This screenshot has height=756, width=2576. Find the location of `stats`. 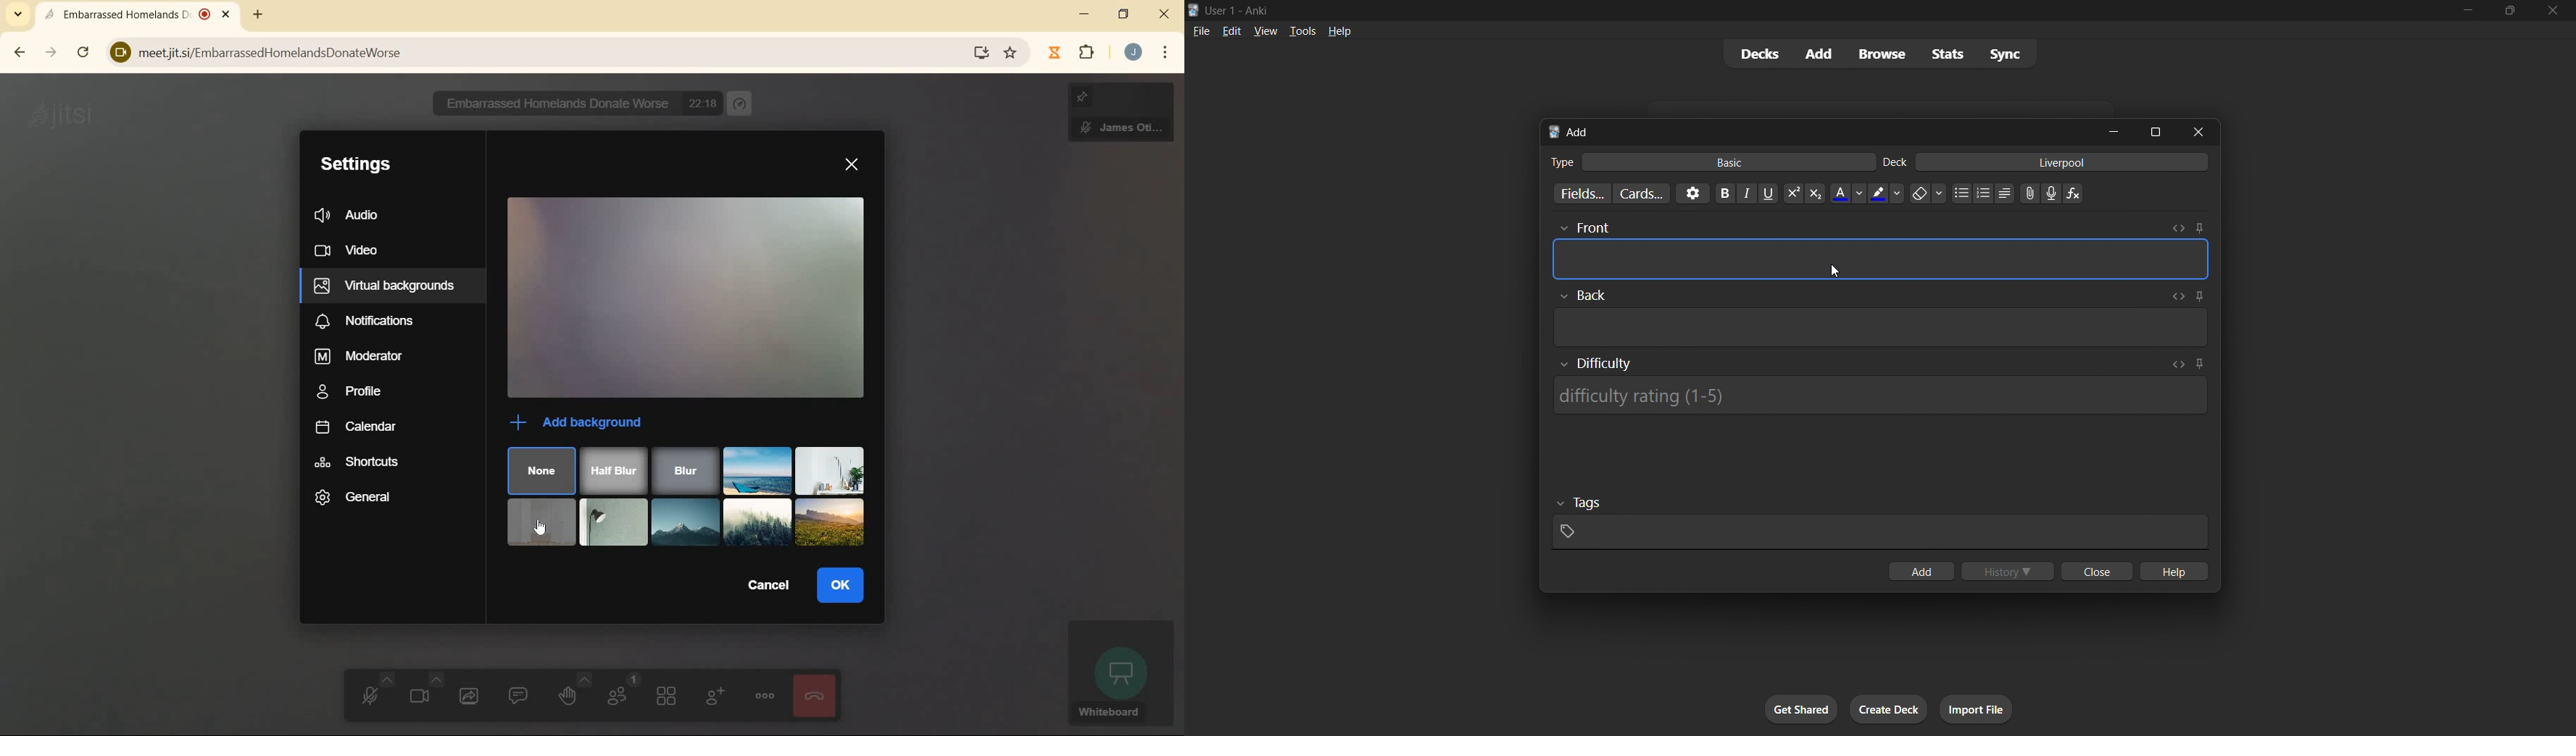

stats is located at coordinates (1947, 54).